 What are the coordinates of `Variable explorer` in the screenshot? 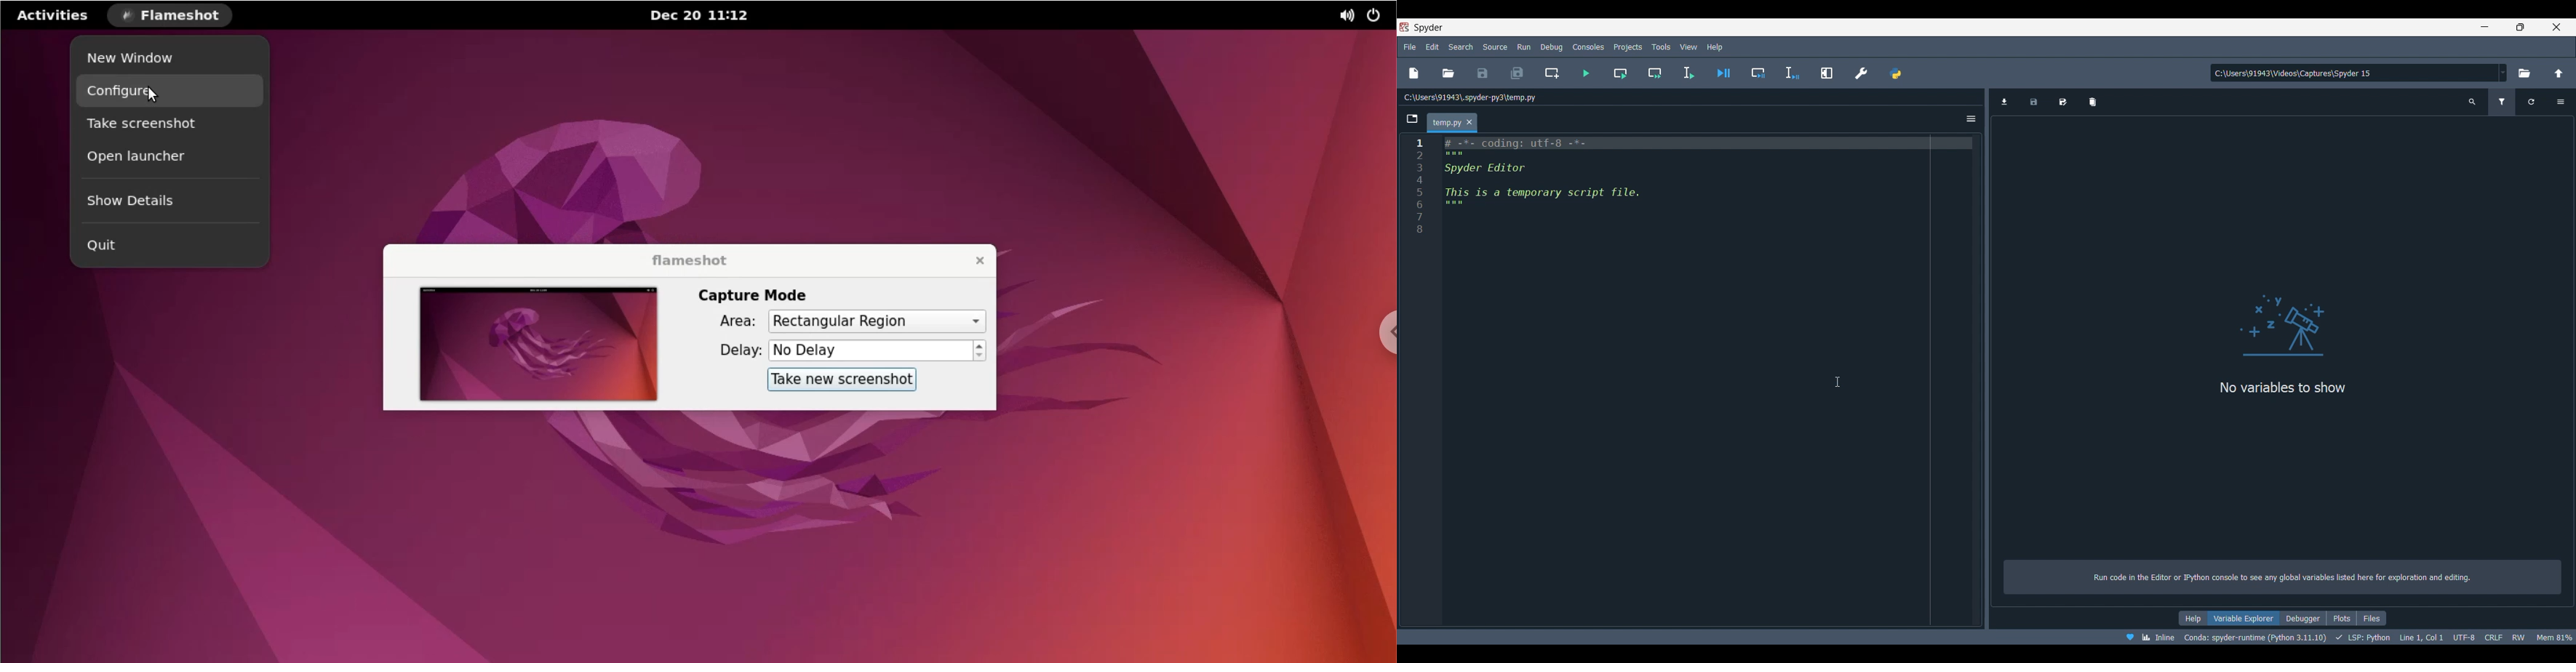 It's located at (2244, 618).